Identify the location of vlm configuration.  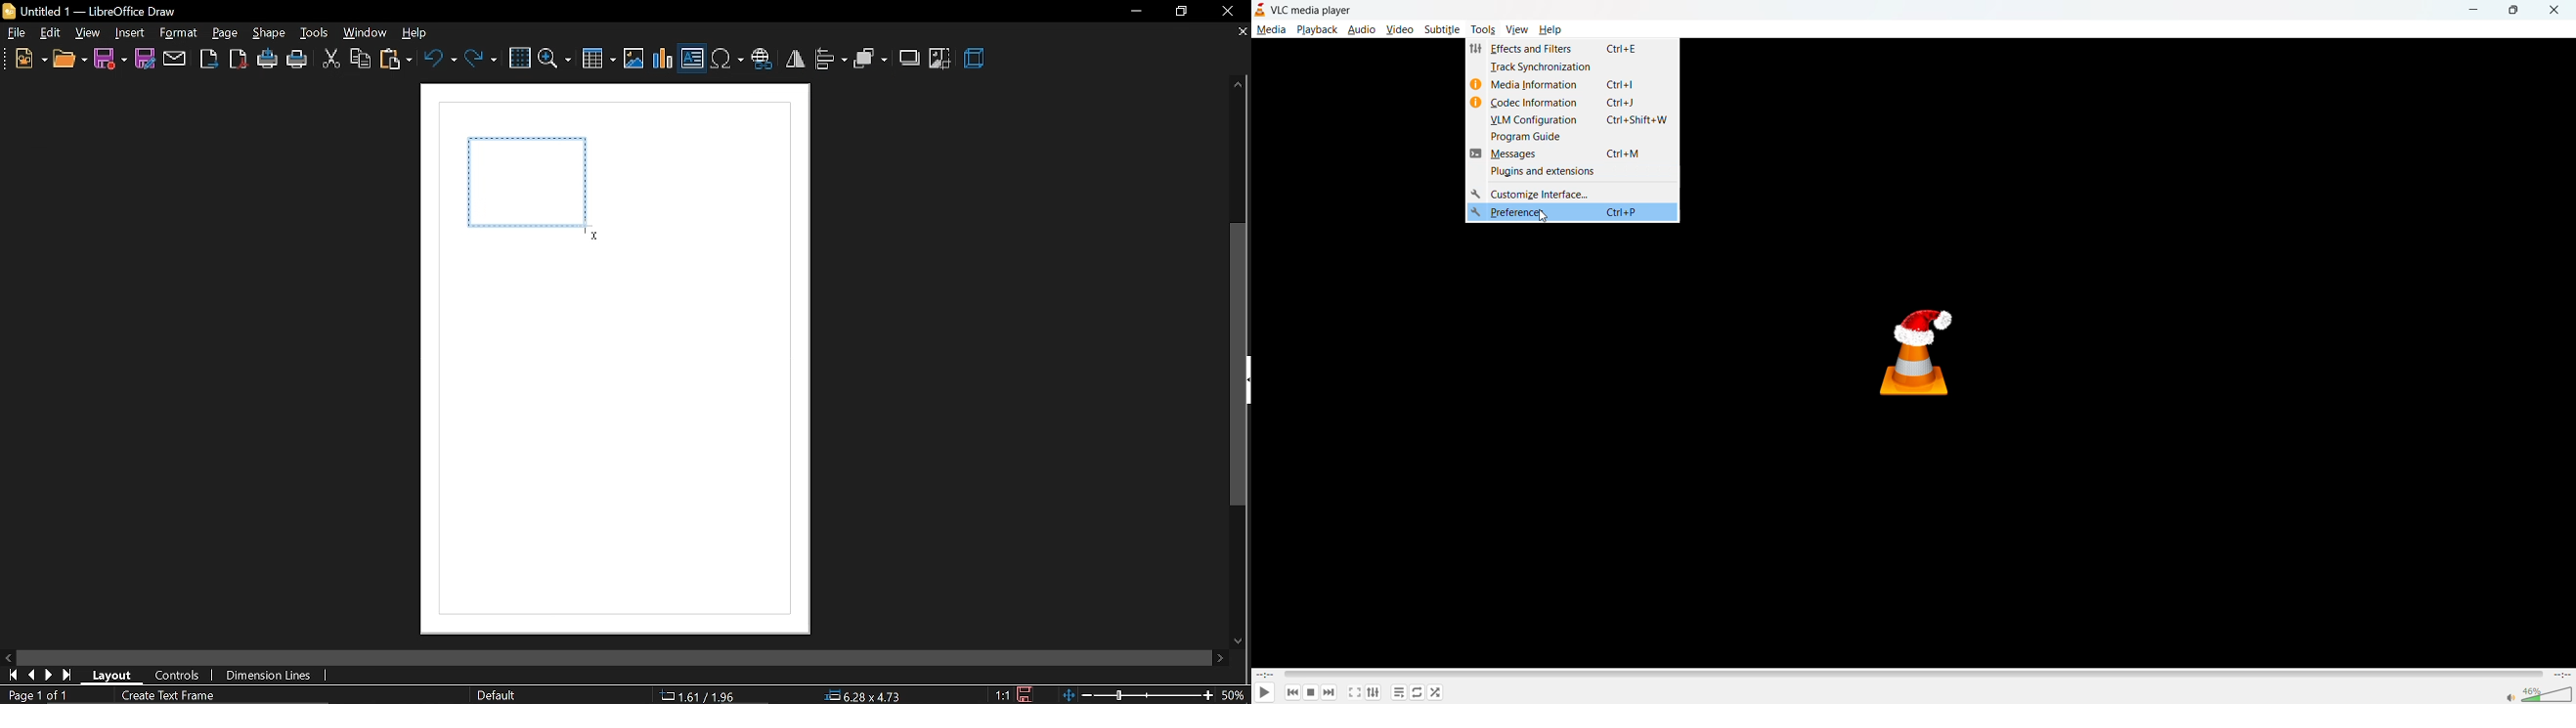
(1583, 120).